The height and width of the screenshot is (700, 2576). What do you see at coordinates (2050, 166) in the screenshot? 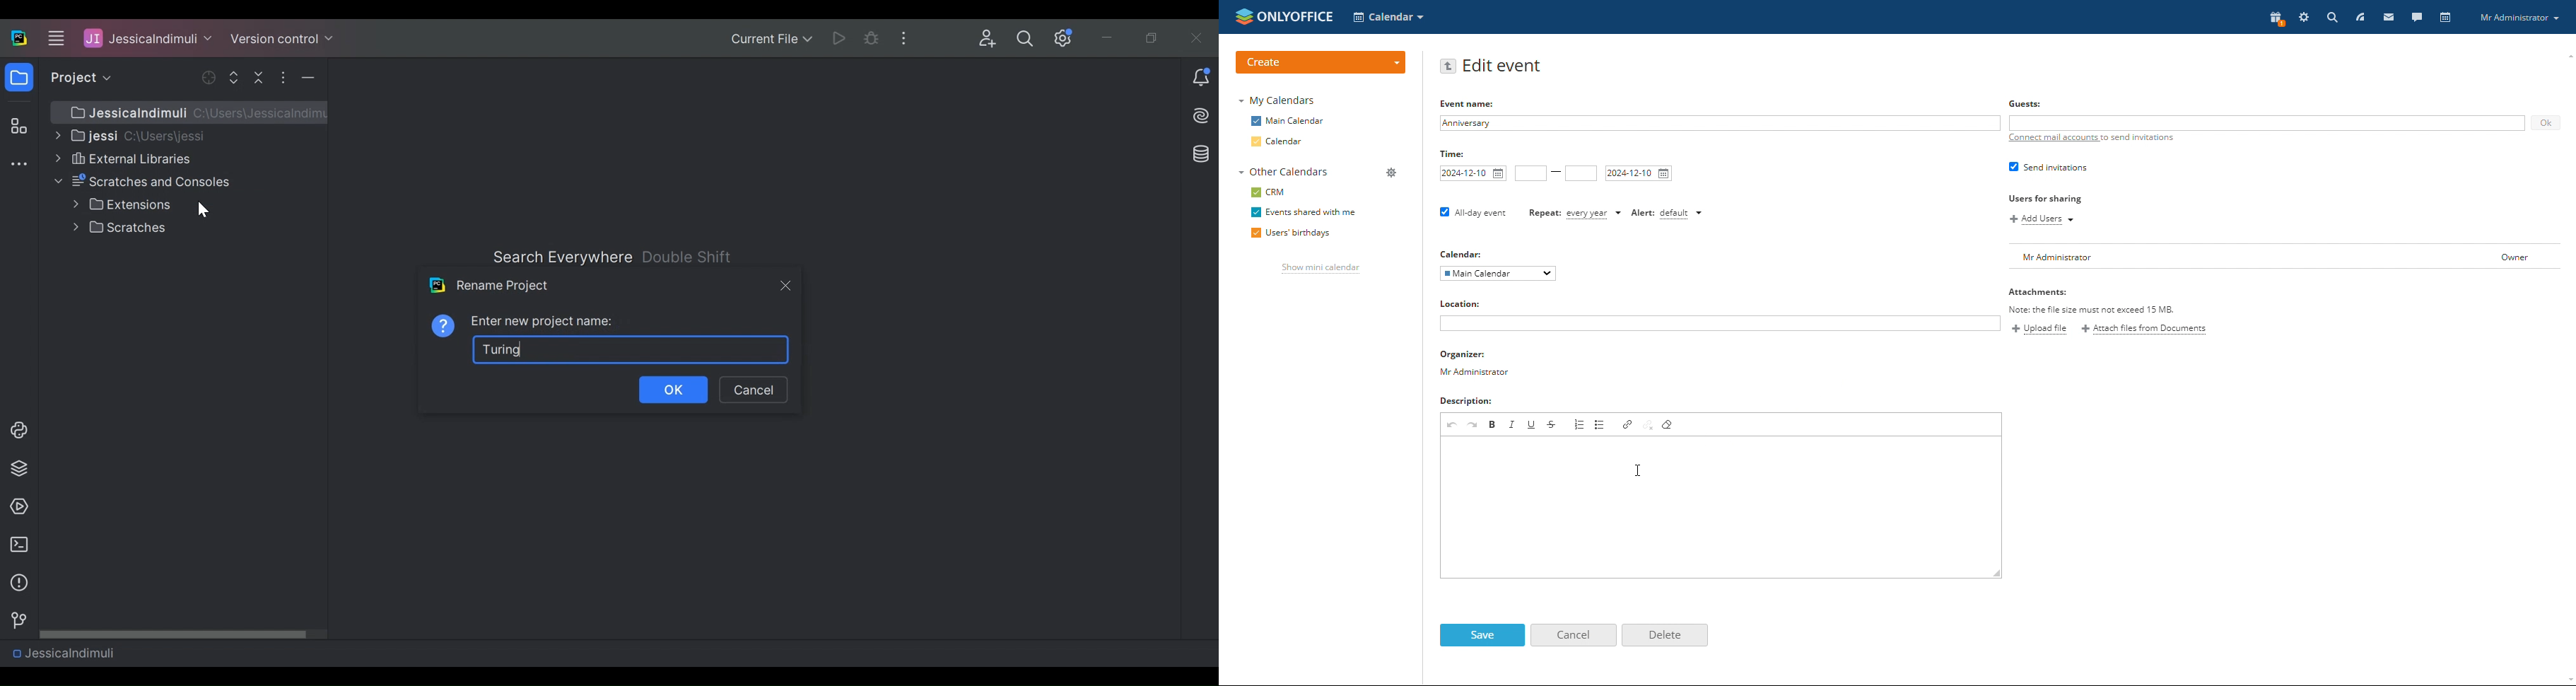
I see `send invitations` at bounding box center [2050, 166].